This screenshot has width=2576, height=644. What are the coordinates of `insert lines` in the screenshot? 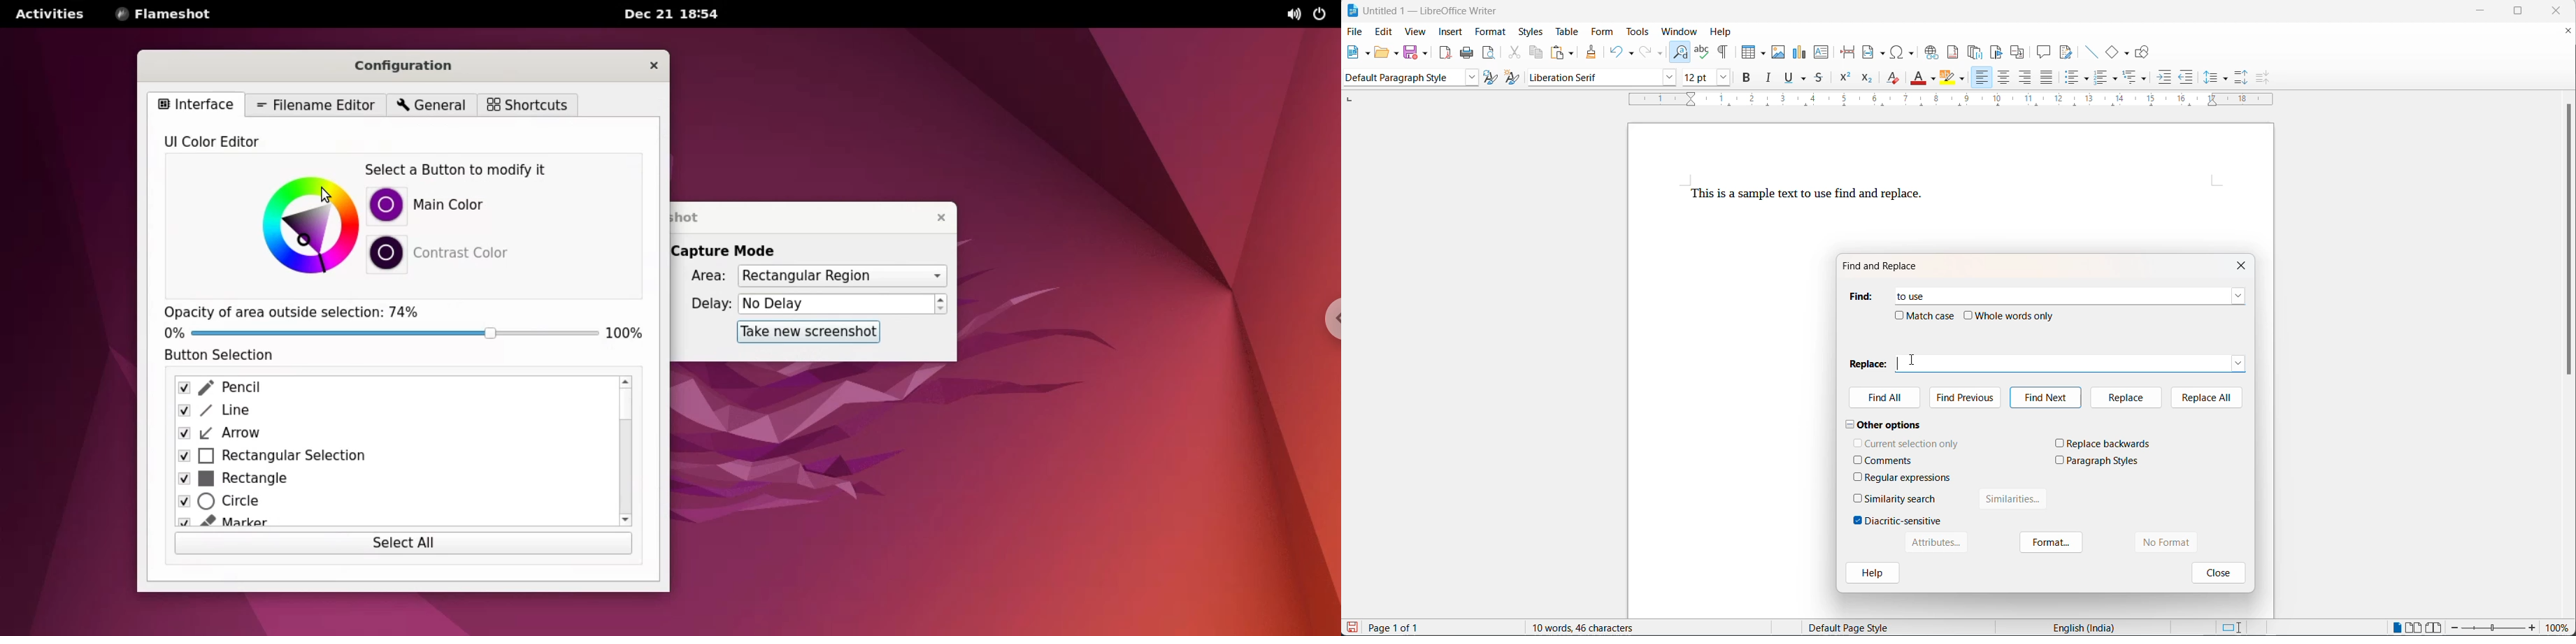 It's located at (2091, 52).